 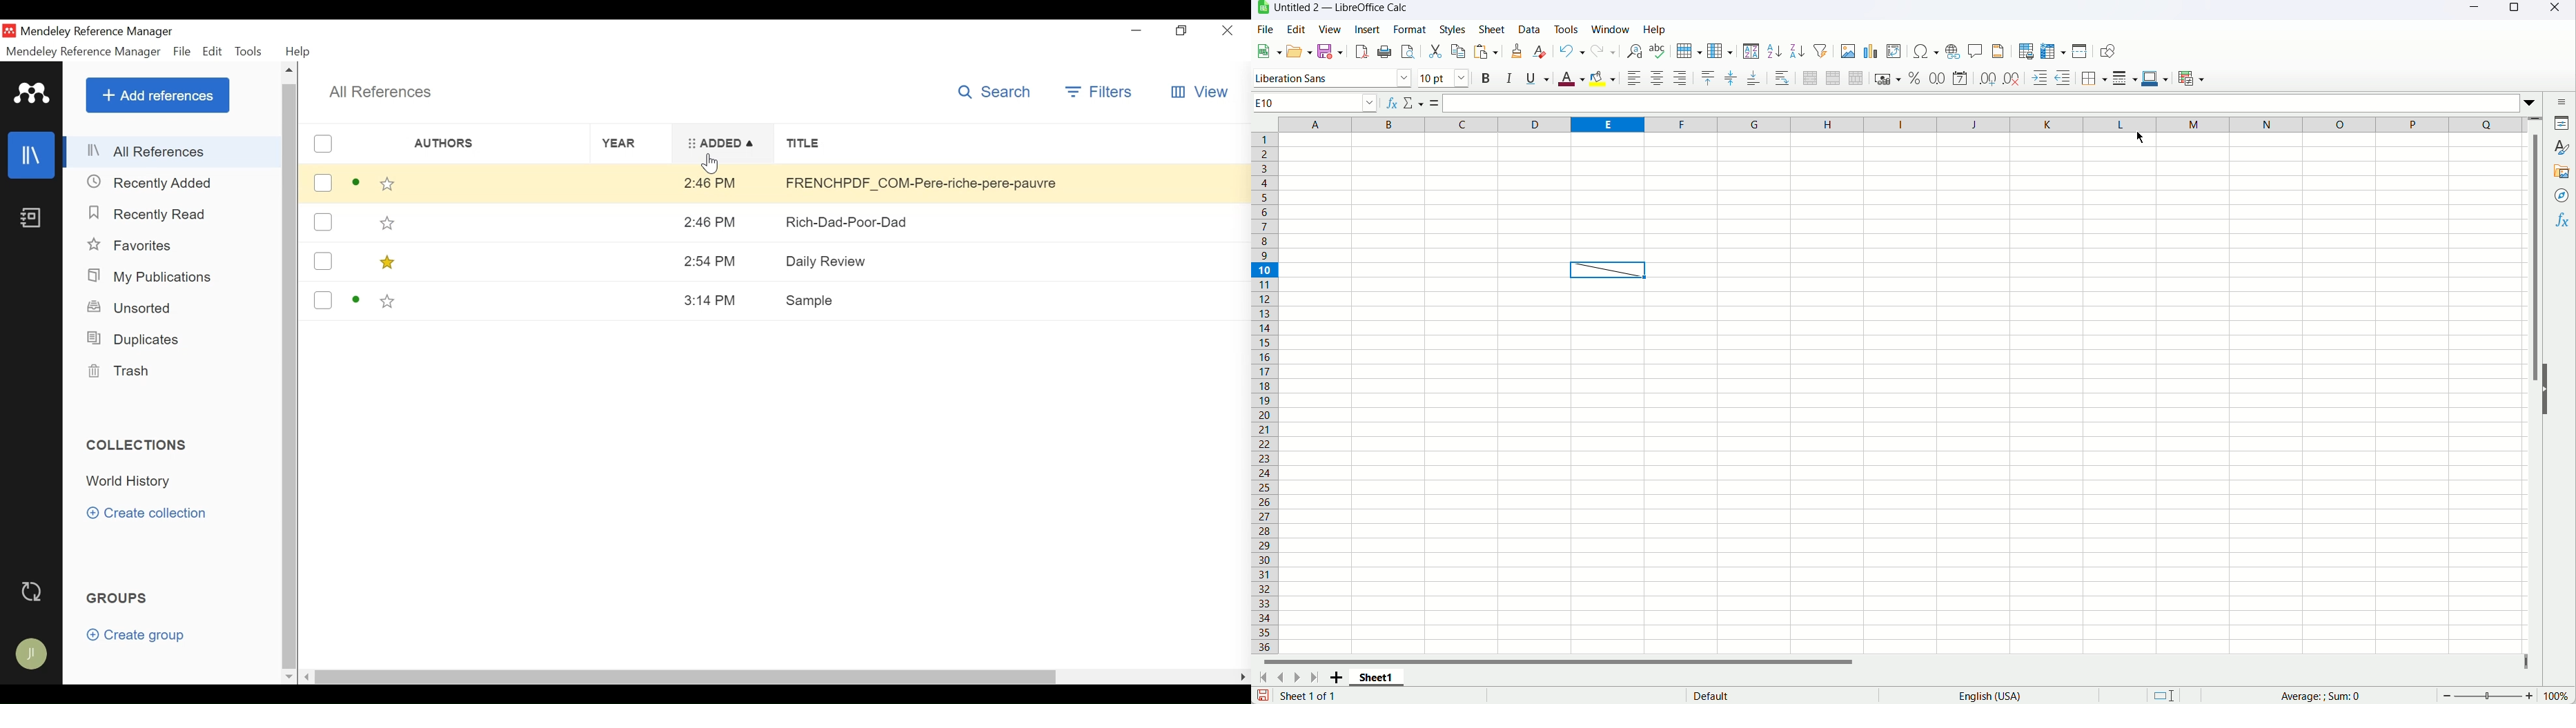 What do you see at coordinates (136, 338) in the screenshot?
I see `Duplicates` at bounding box center [136, 338].